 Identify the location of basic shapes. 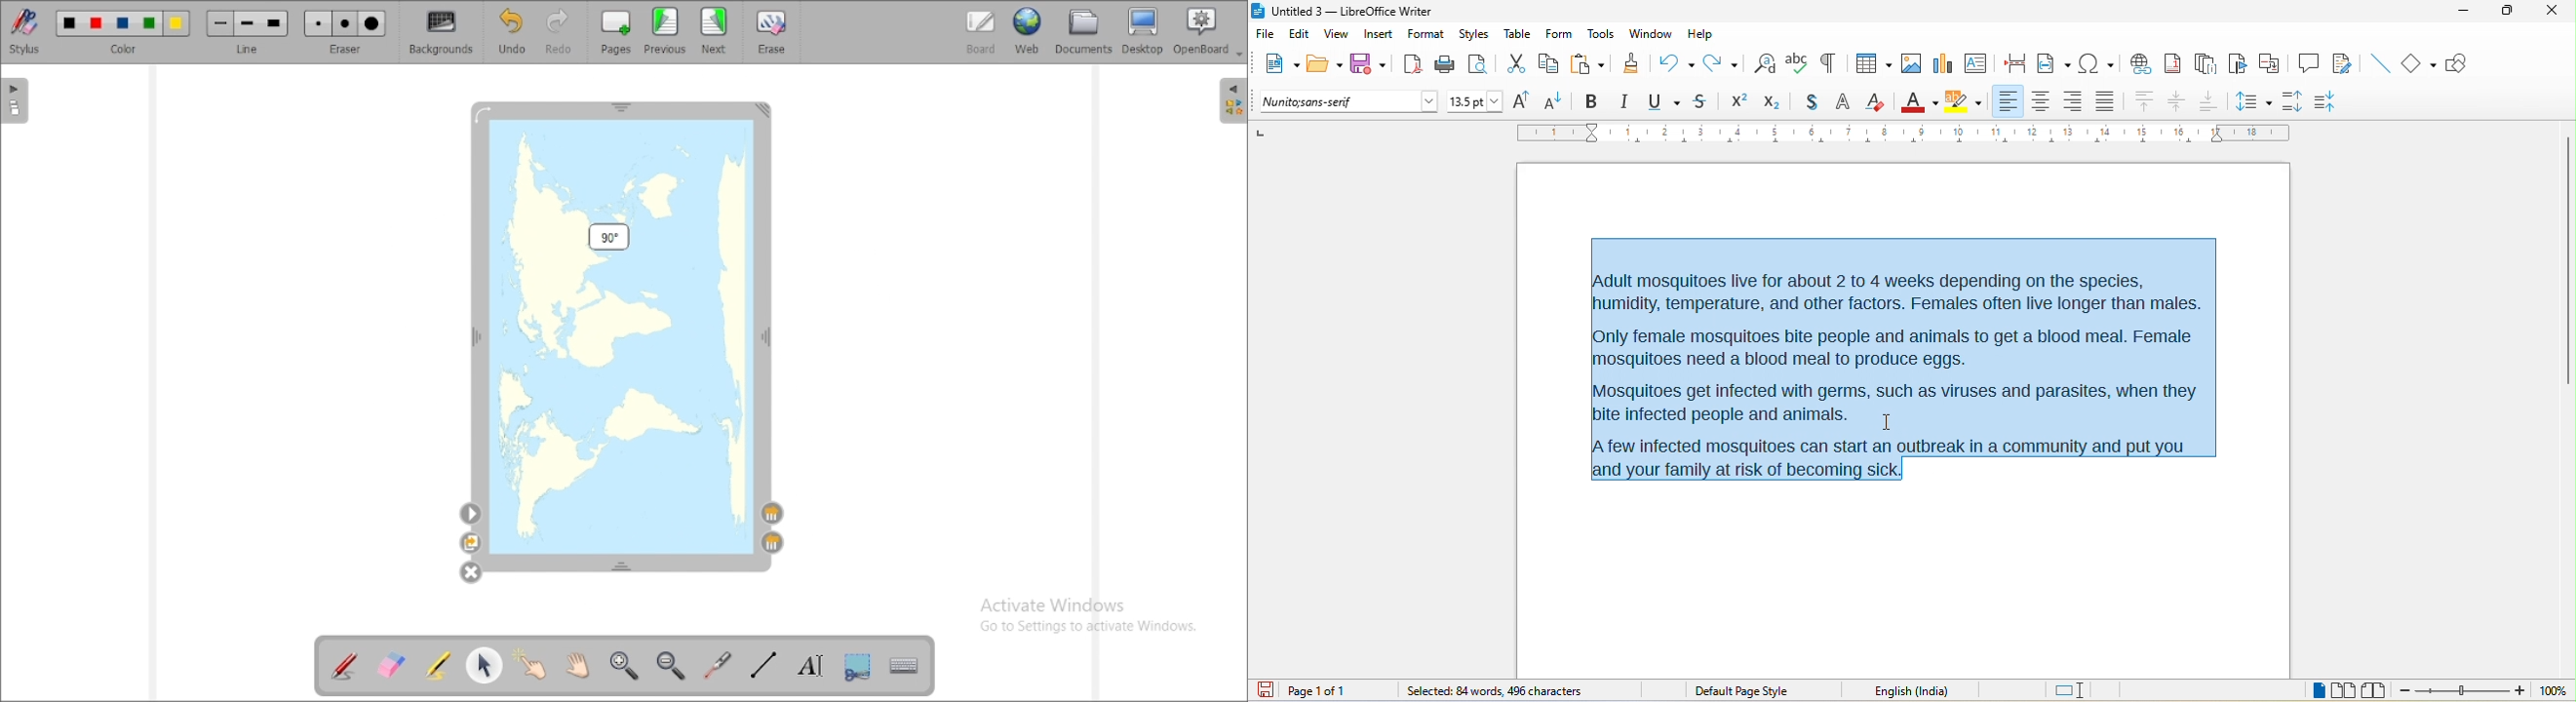
(2421, 64).